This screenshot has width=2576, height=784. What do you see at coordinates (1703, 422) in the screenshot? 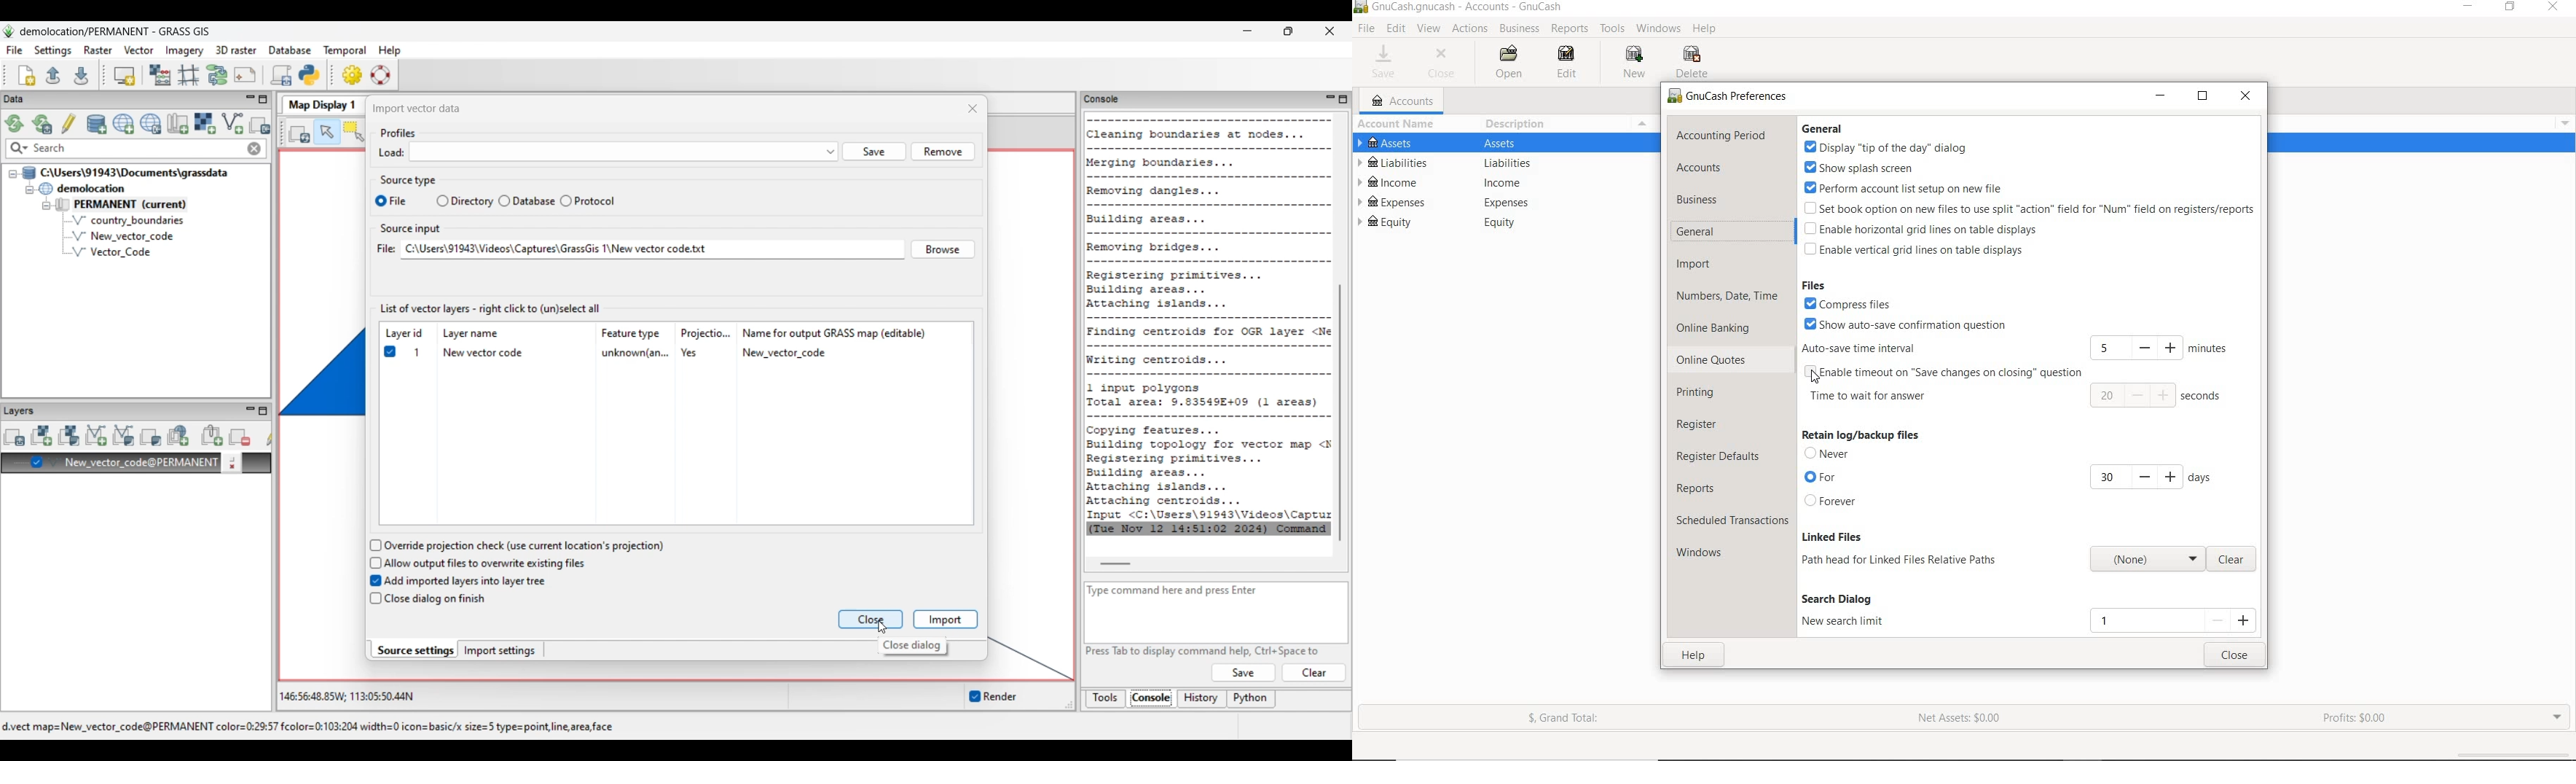
I see `REGISTER` at bounding box center [1703, 422].